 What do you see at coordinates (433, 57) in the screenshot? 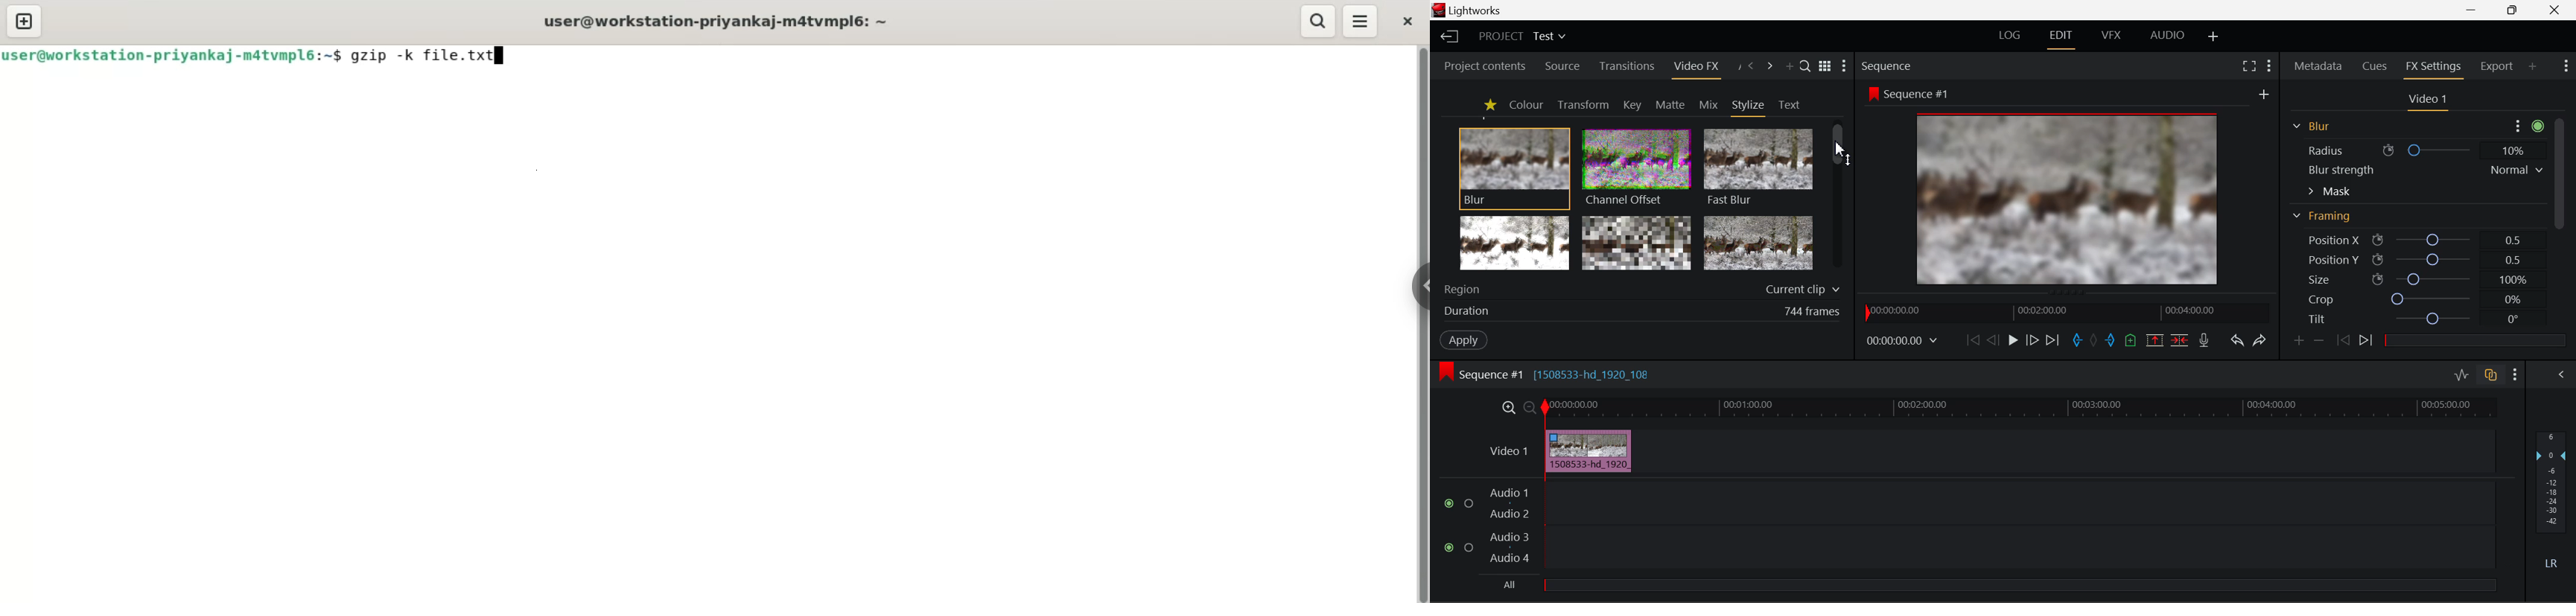
I see ` gzip -k file.txt` at bounding box center [433, 57].